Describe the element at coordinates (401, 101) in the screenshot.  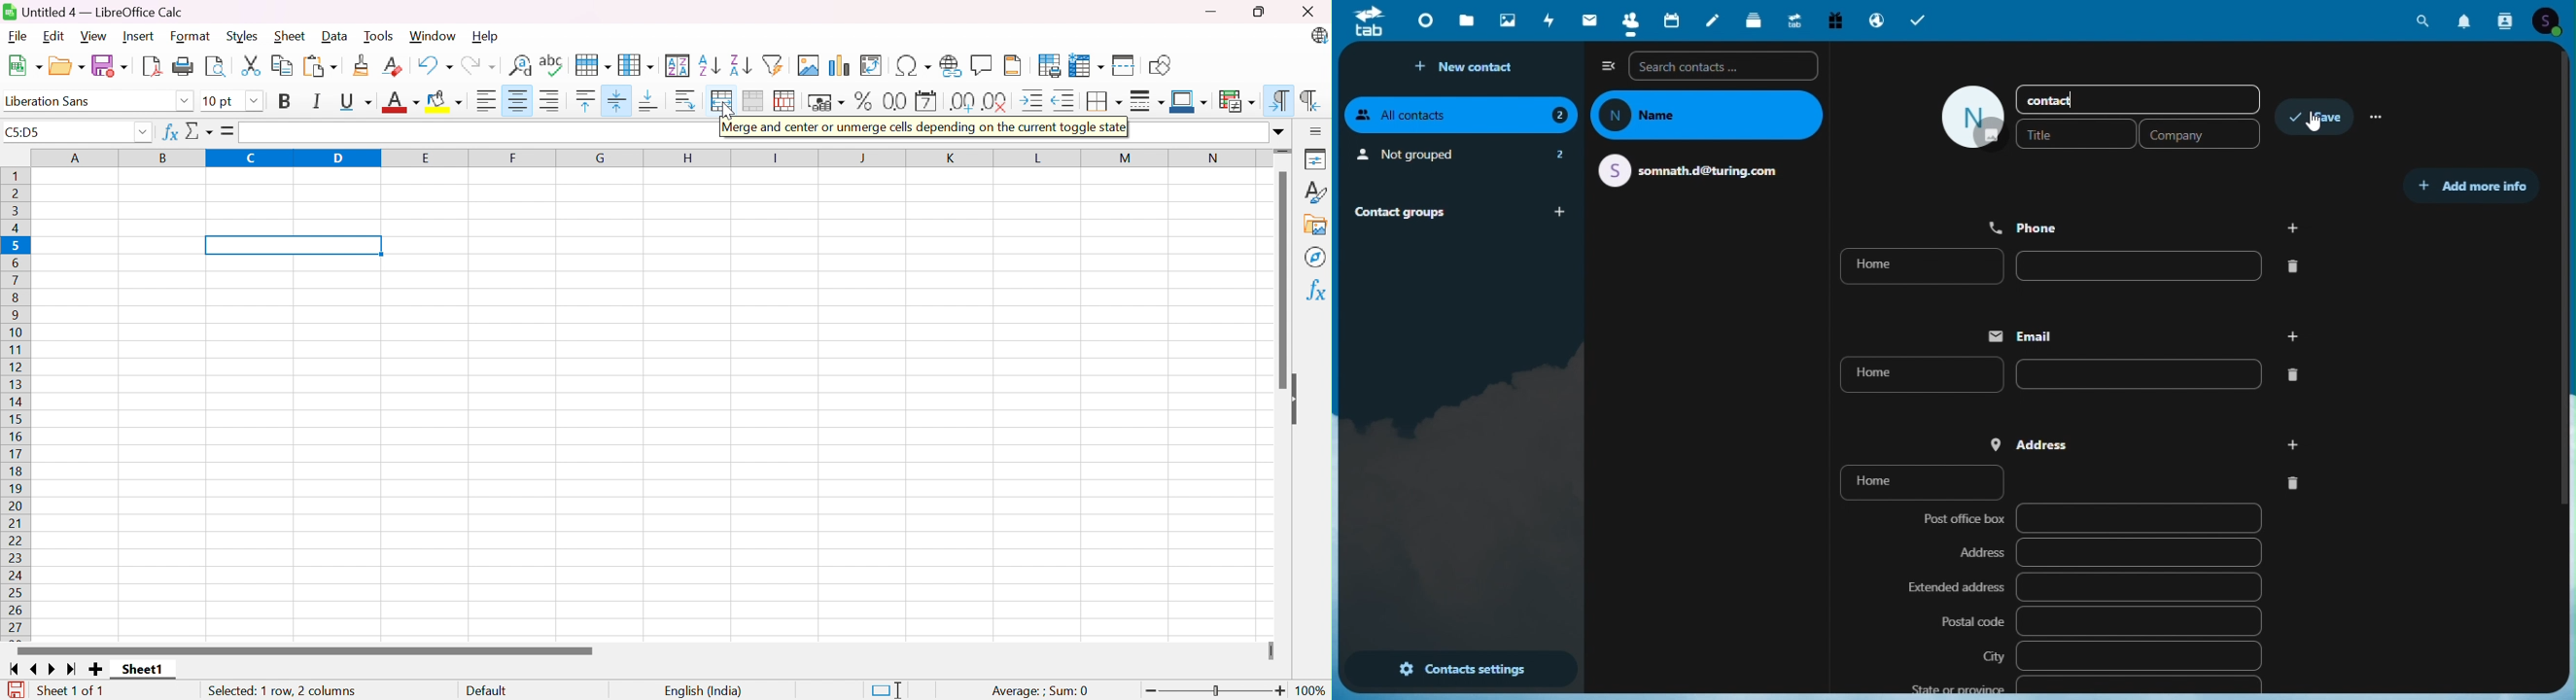
I see `Font Color` at that location.